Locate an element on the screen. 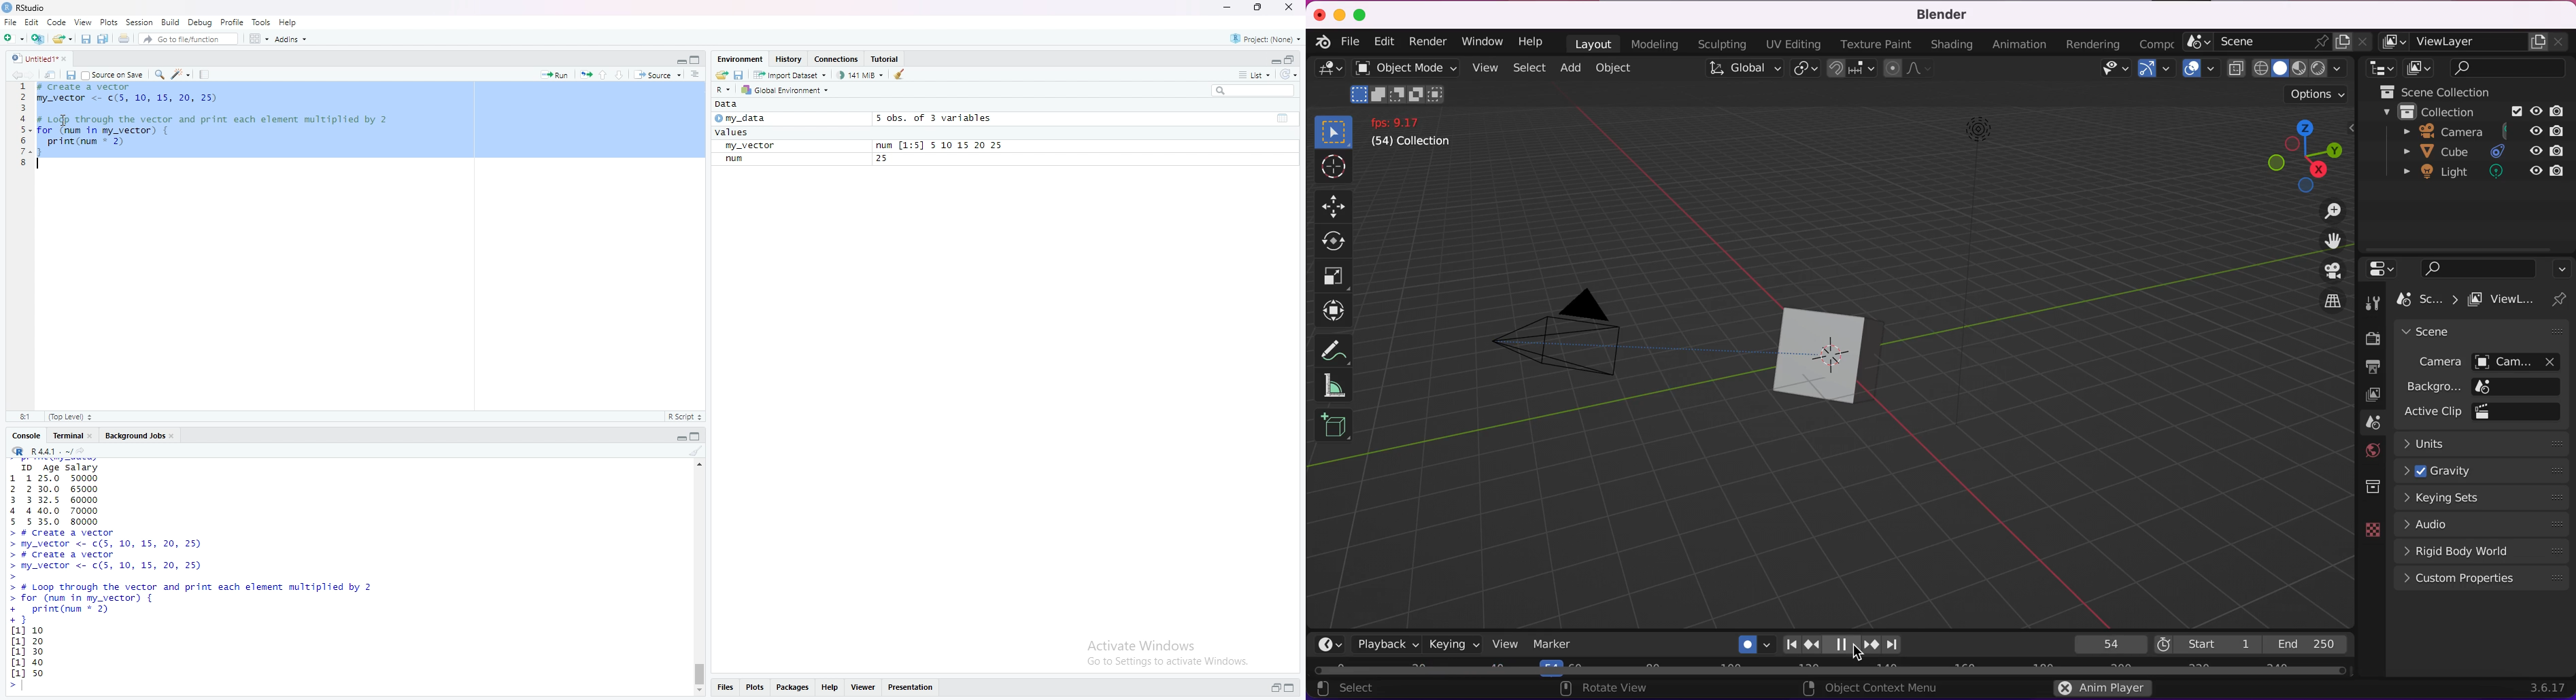 The height and width of the screenshot is (700, 2576). open an existing file is located at coordinates (63, 39).